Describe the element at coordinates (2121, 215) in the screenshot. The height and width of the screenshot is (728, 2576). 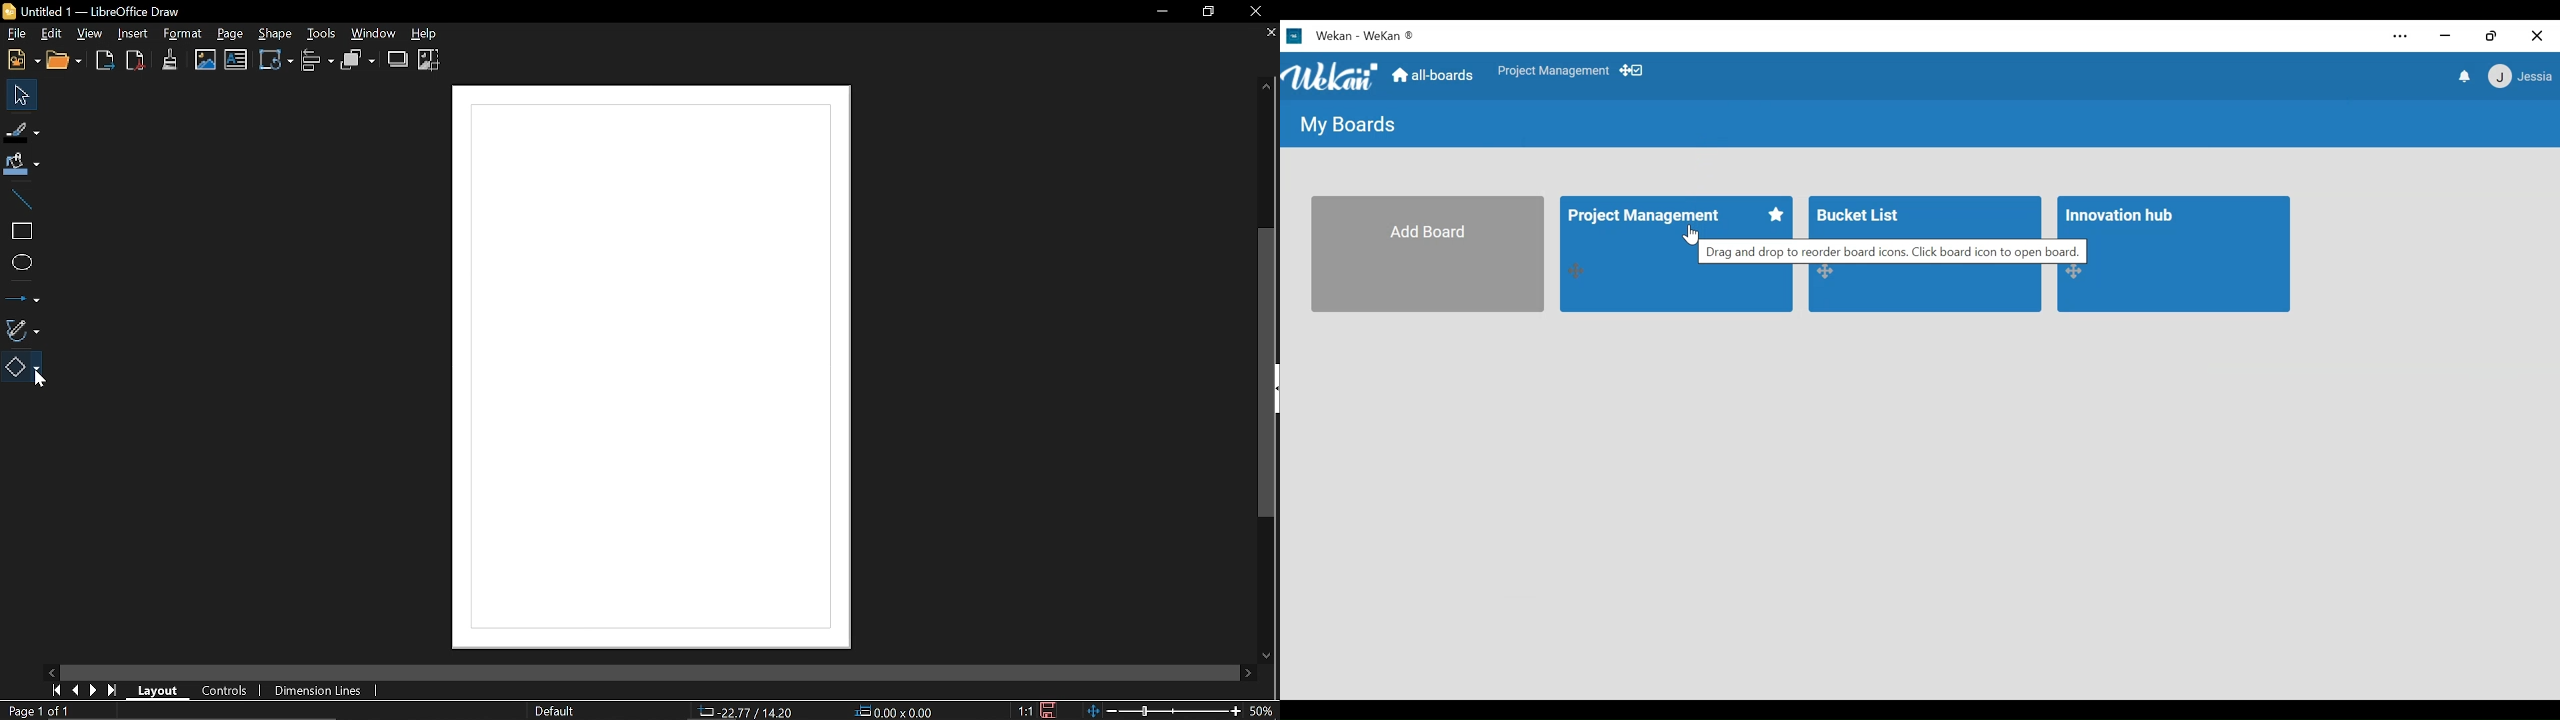
I see `Innovation Hub` at that location.